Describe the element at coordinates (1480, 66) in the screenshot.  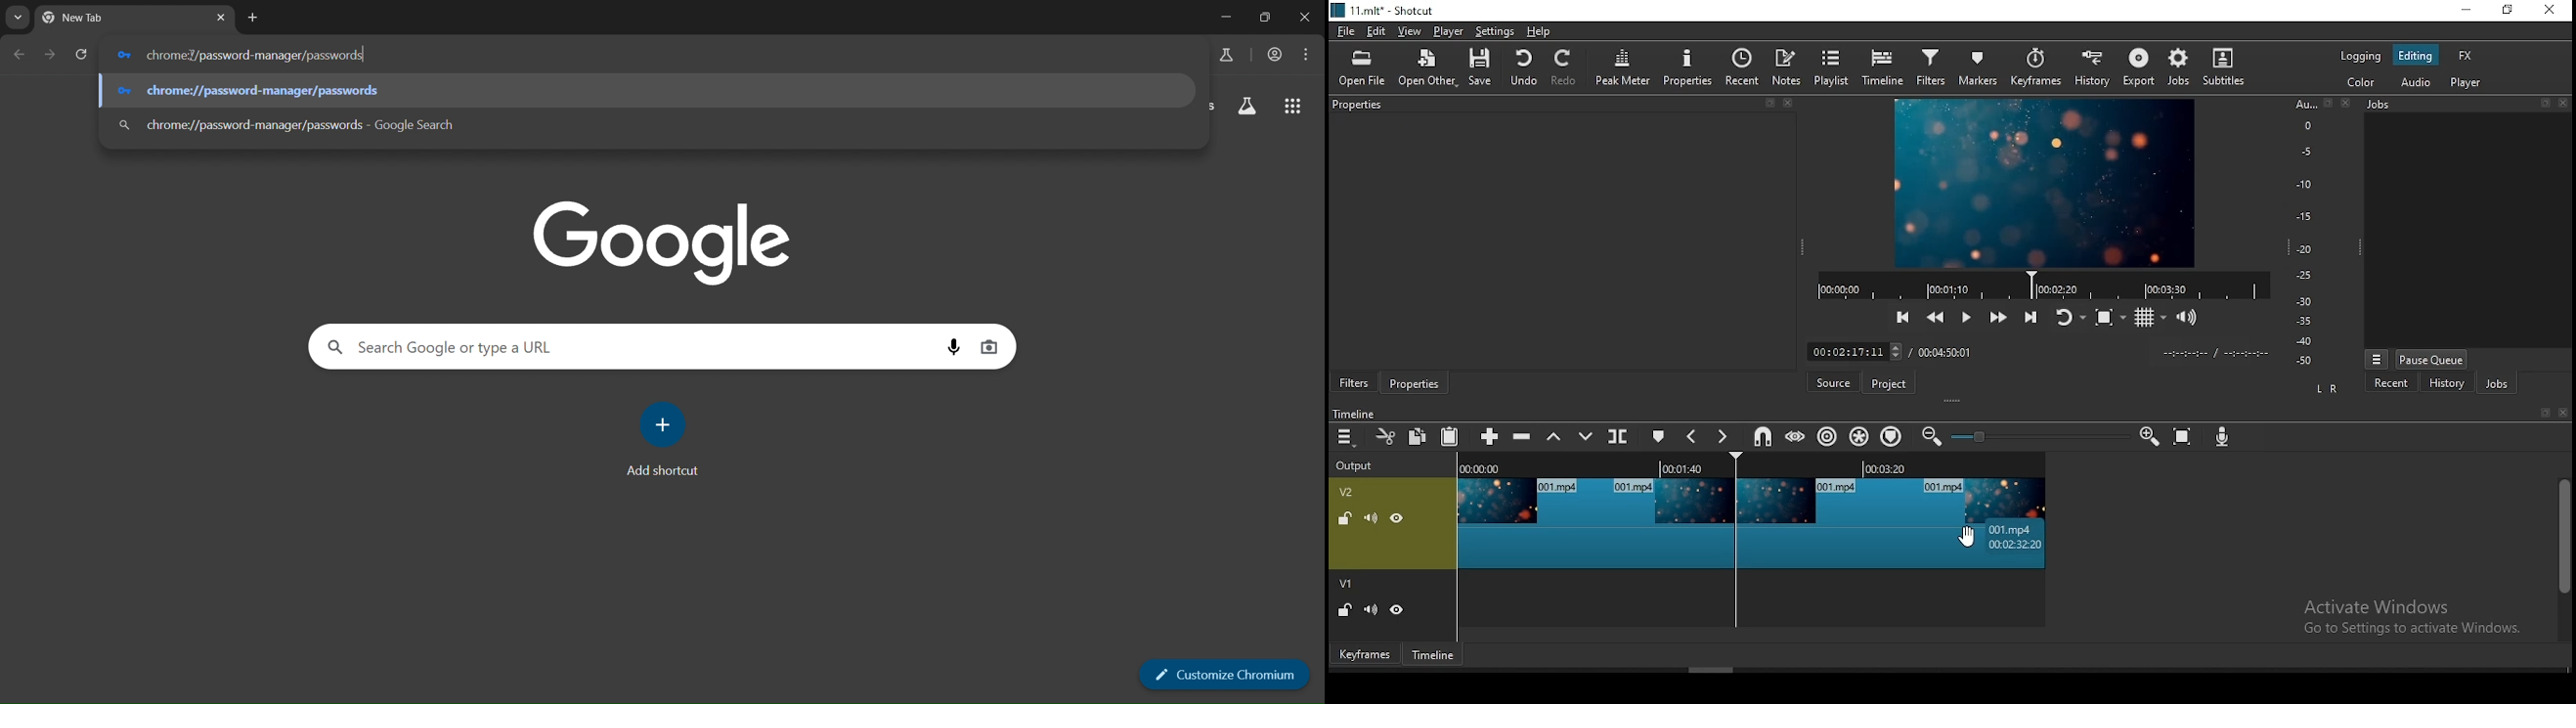
I see `save` at that location.